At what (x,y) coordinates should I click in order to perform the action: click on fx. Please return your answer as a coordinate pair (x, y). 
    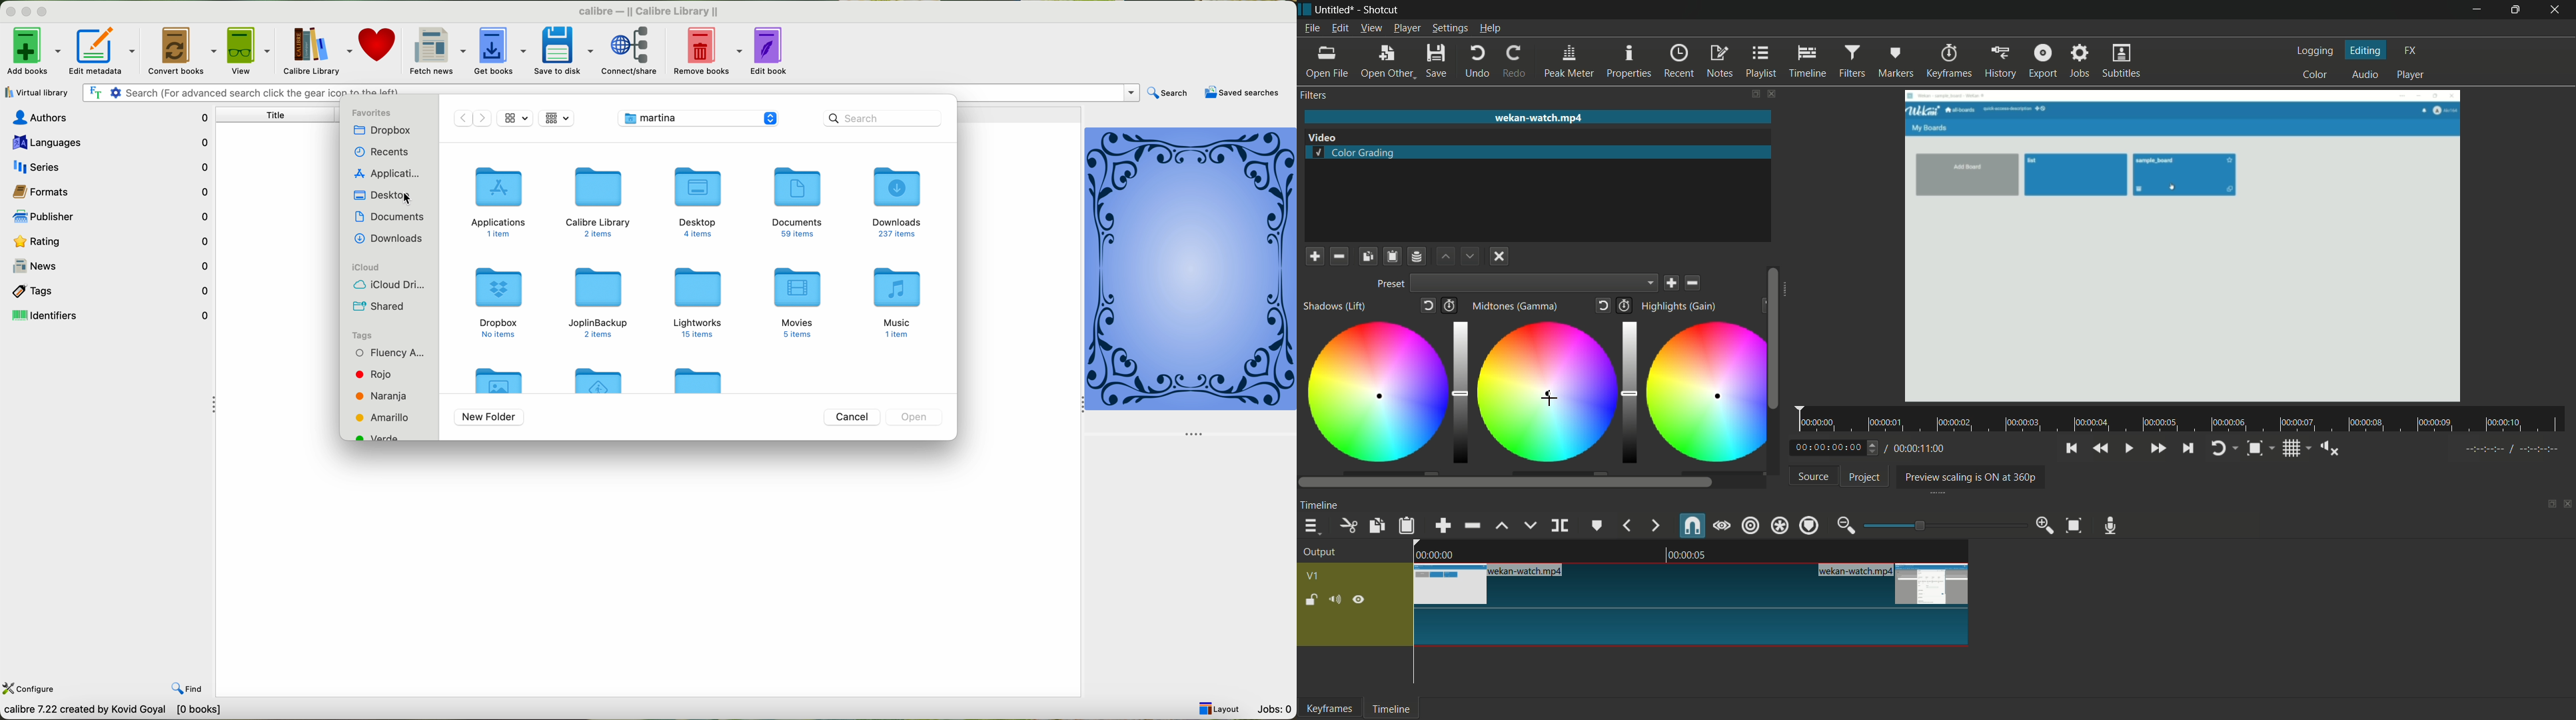
    Looking at the image, I should click on (2411, 51).